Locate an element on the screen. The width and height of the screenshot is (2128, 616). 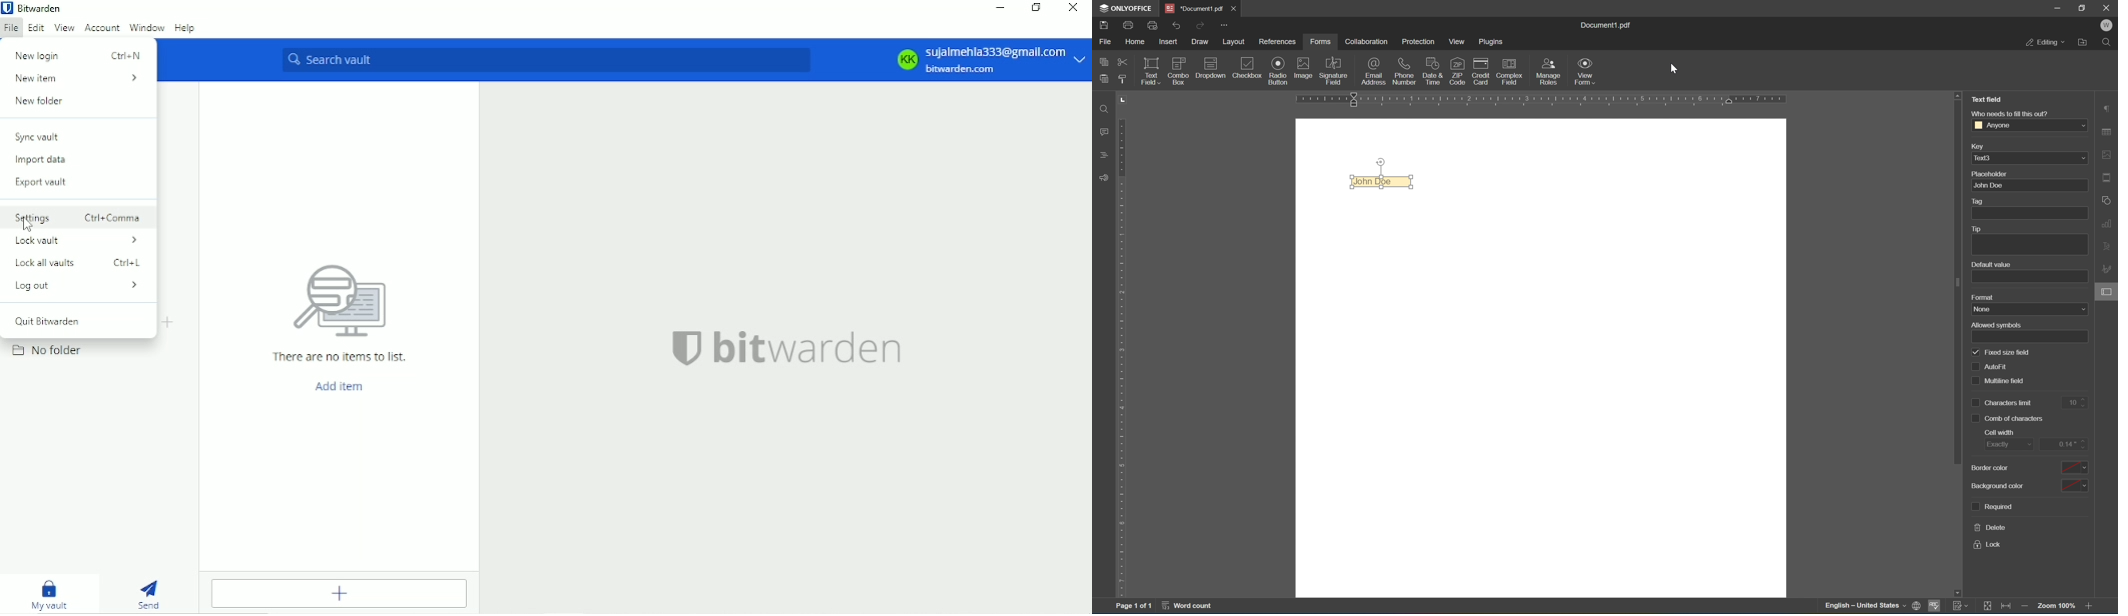
No folder is located at coordinates (47, 354).